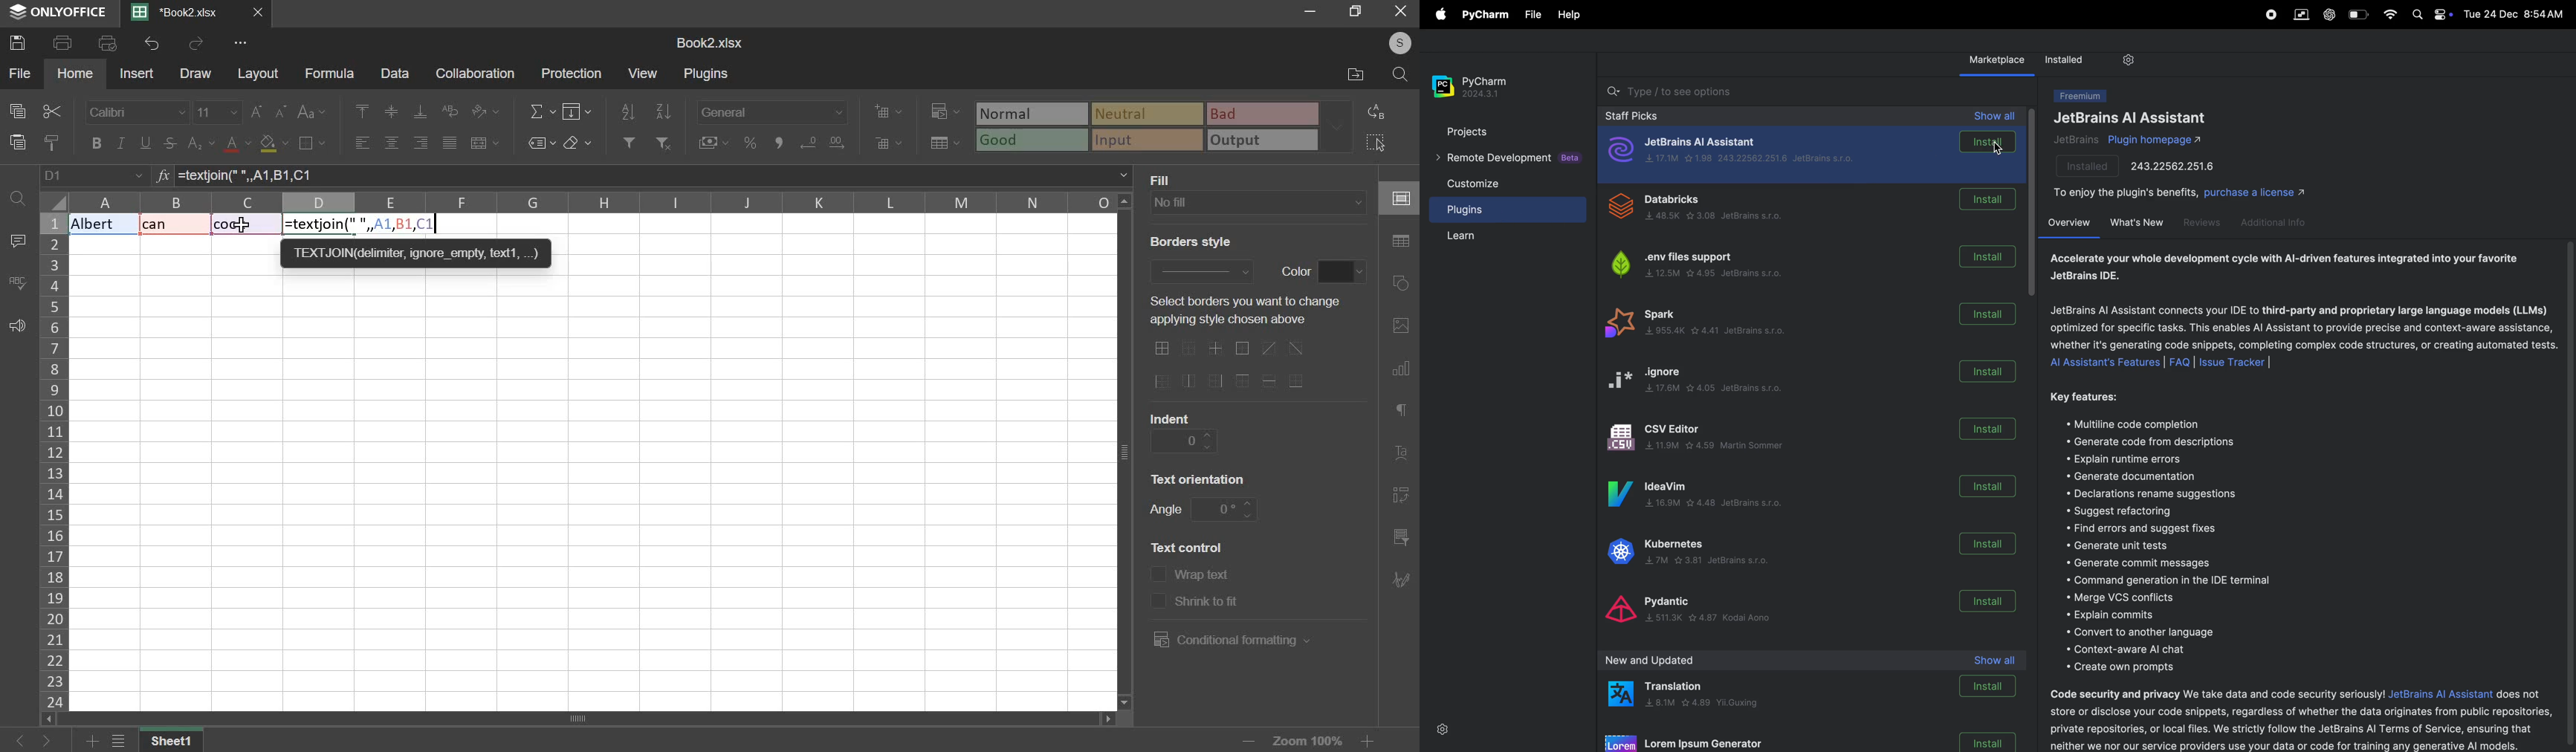 Image resolution: width=2576 pixels, height=756 pixels. Describe the element at coordinates (1165, 511) in the screenshot. I see `text` at that location.